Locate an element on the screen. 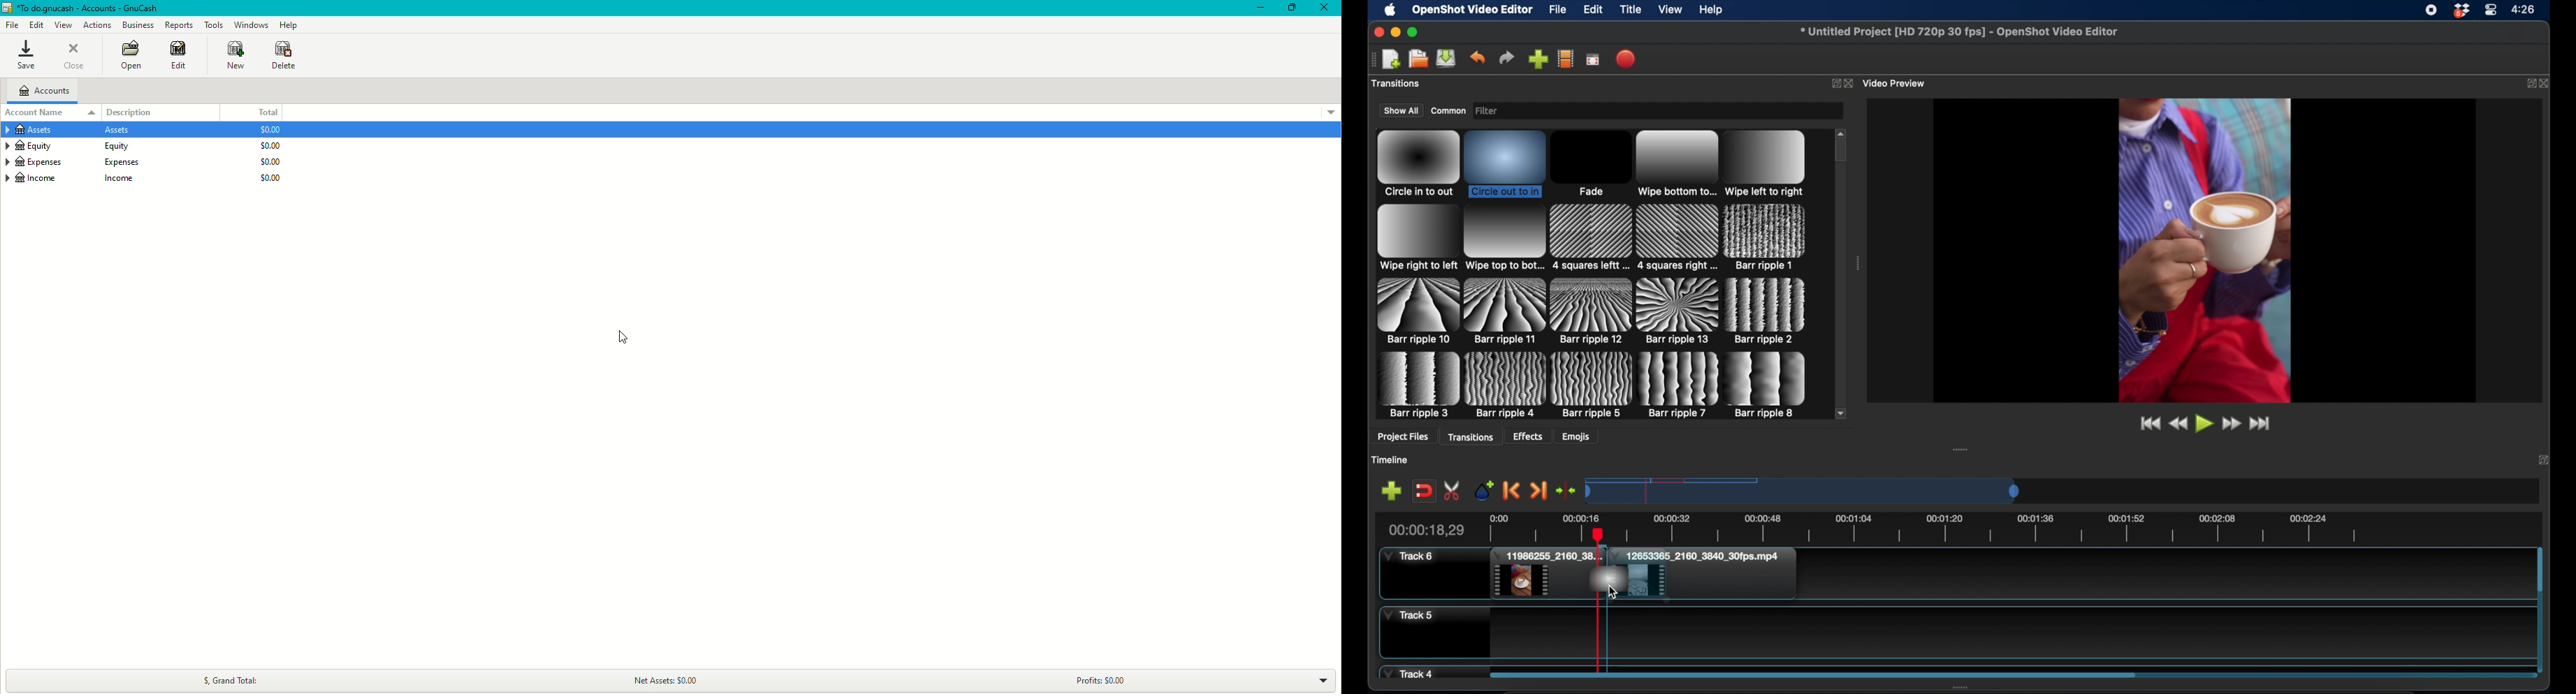 The height and width of the screenshot is (700, 2576). Minimize is located at coordinates (1256, 8).